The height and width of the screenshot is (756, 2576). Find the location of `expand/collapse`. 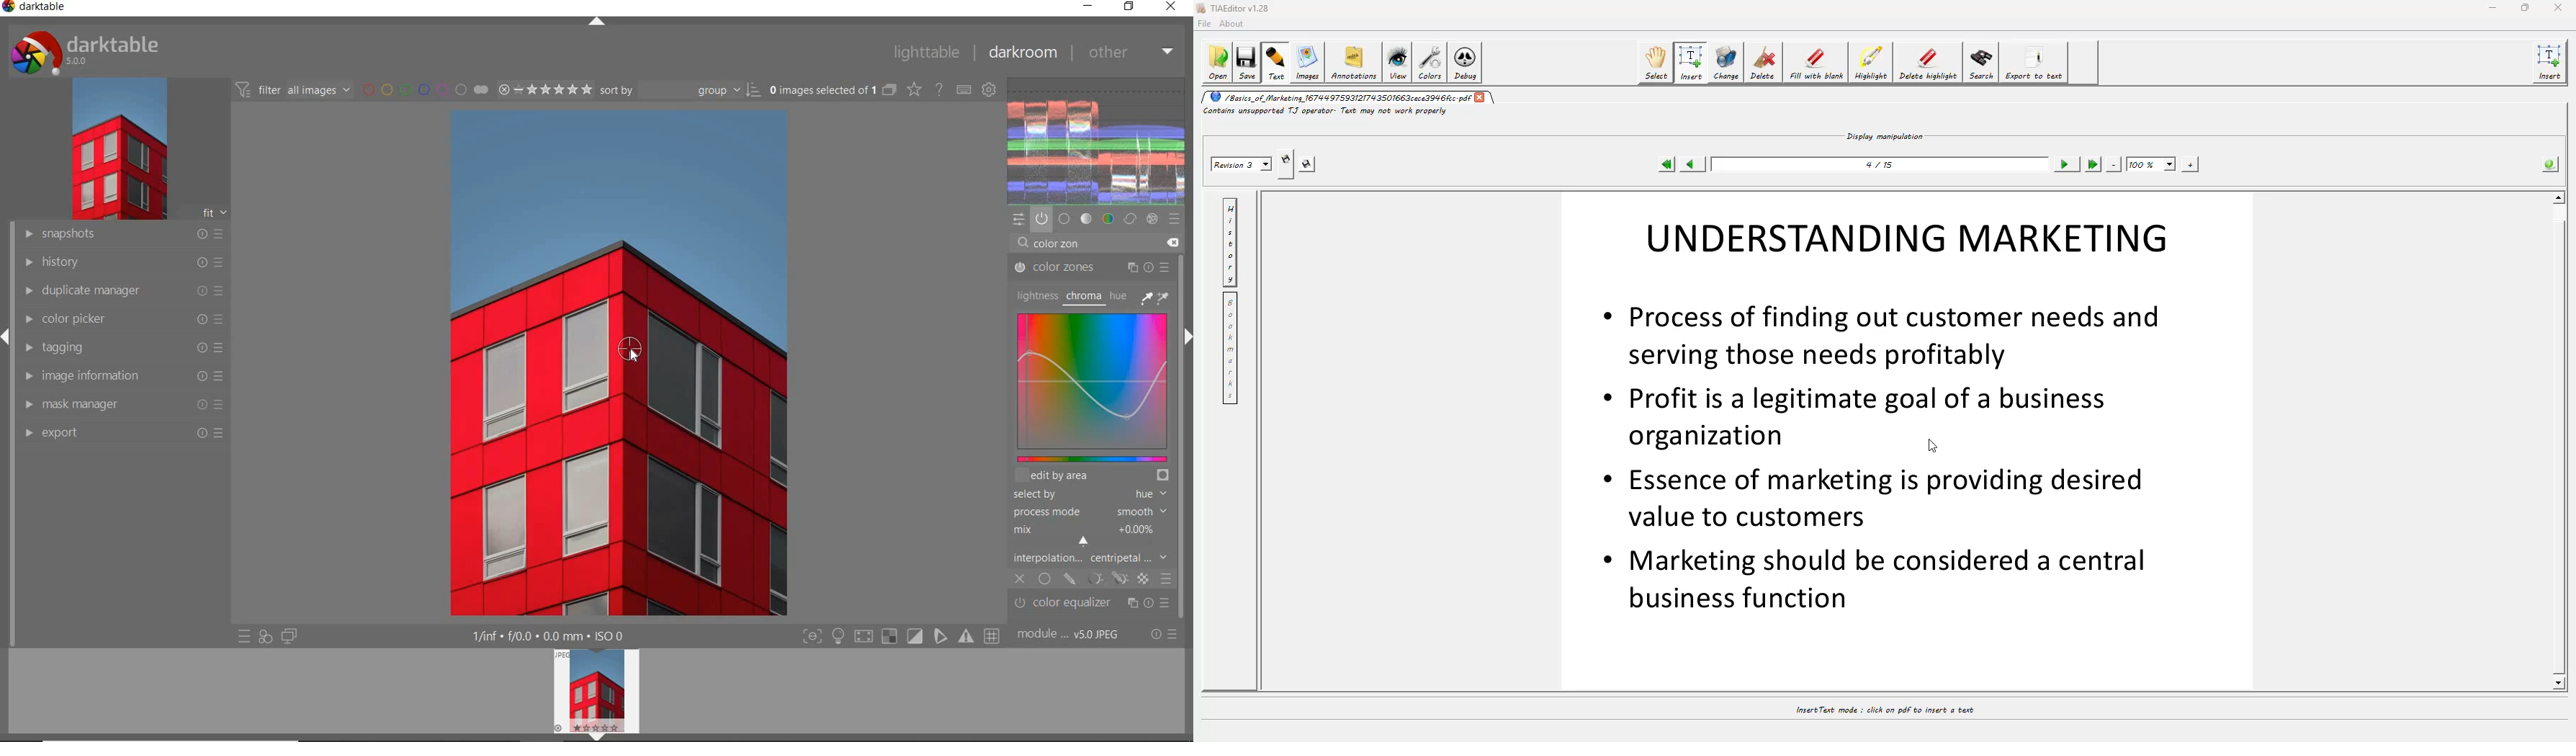

expand/collapse is located at coordinates (7, 339).